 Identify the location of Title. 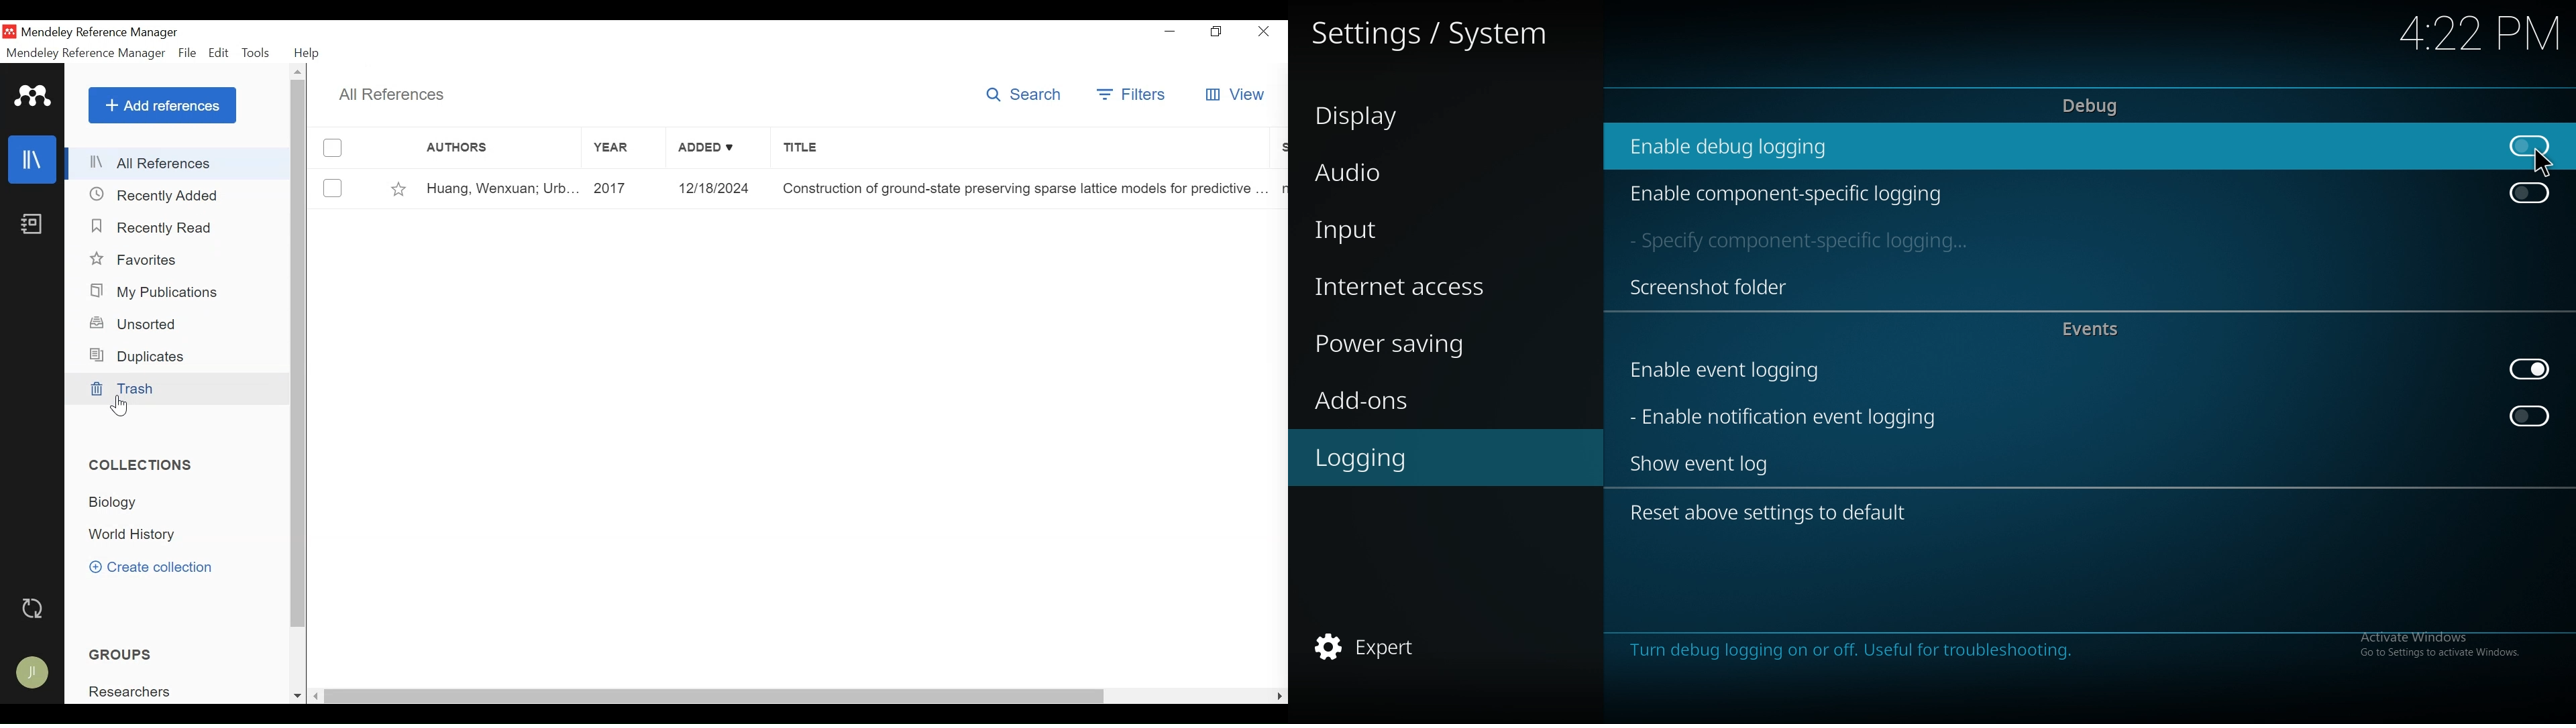
(1018, 149).